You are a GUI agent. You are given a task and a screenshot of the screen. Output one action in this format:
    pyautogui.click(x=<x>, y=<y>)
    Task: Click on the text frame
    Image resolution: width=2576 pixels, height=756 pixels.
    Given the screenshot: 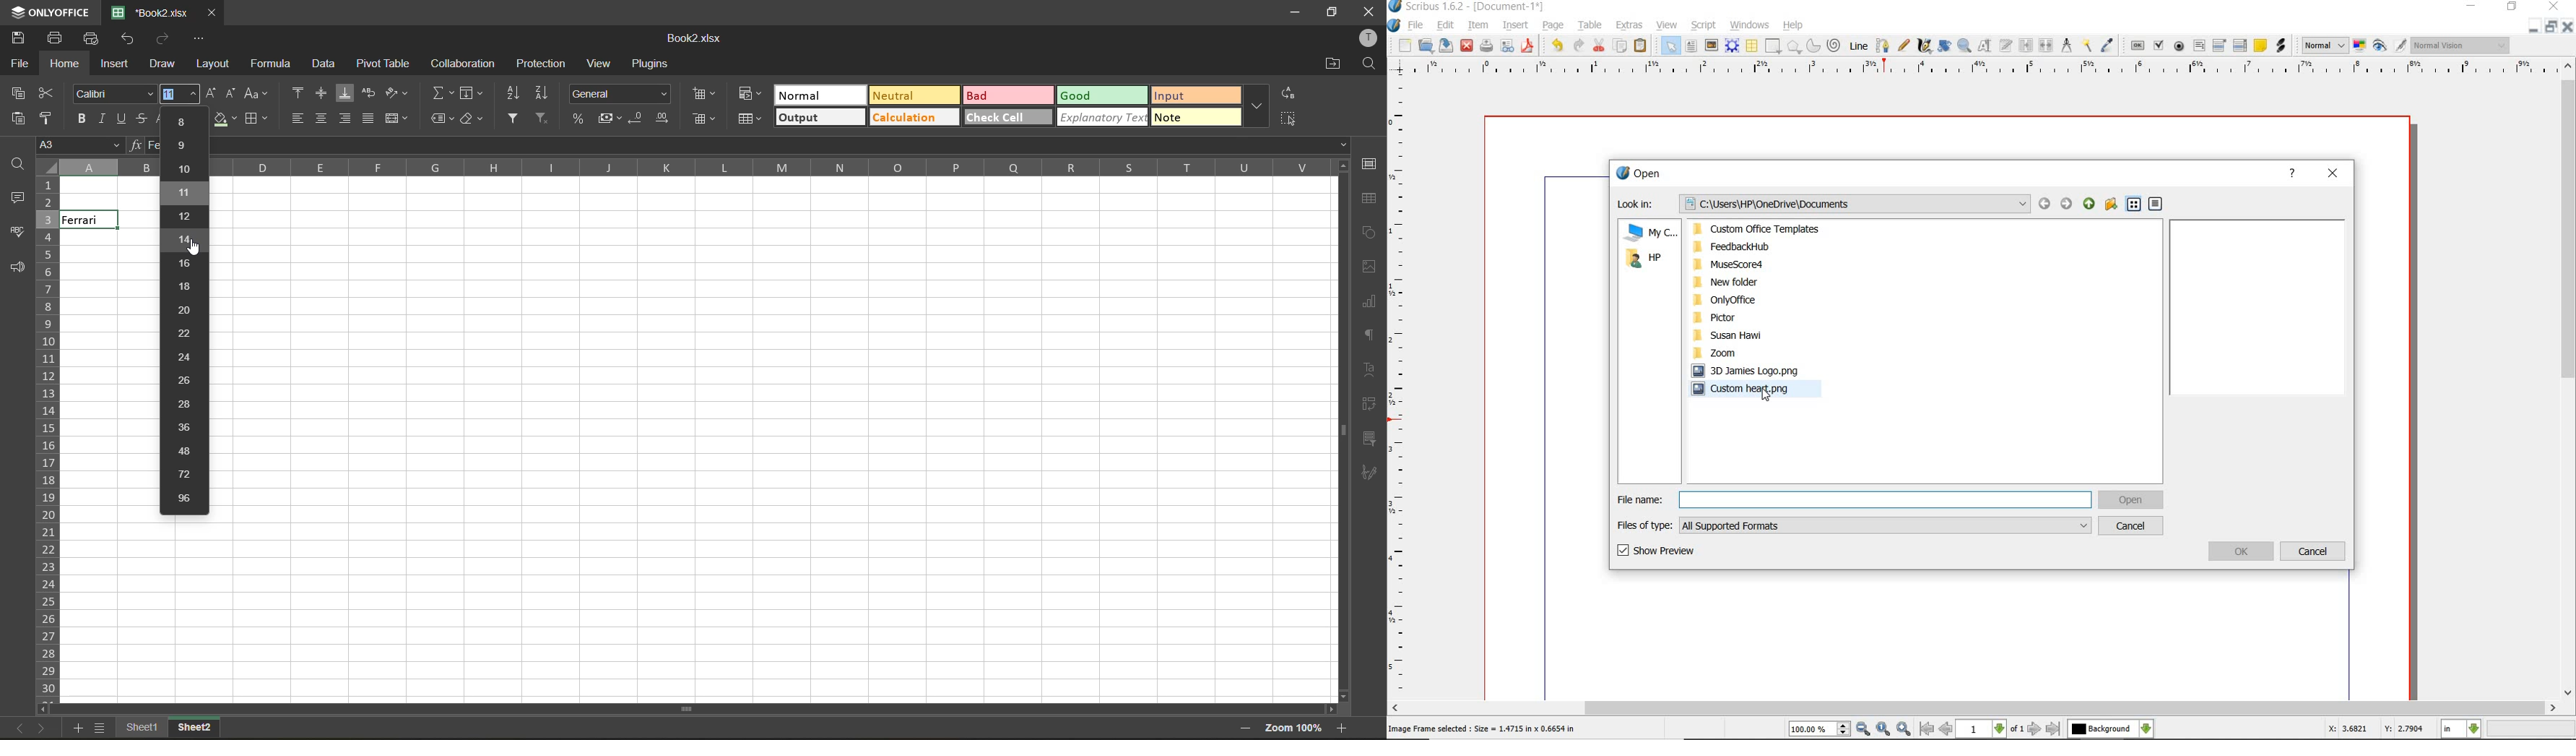 What is the action you would take?
    pyautogui.click(x=1692, y=47)
    